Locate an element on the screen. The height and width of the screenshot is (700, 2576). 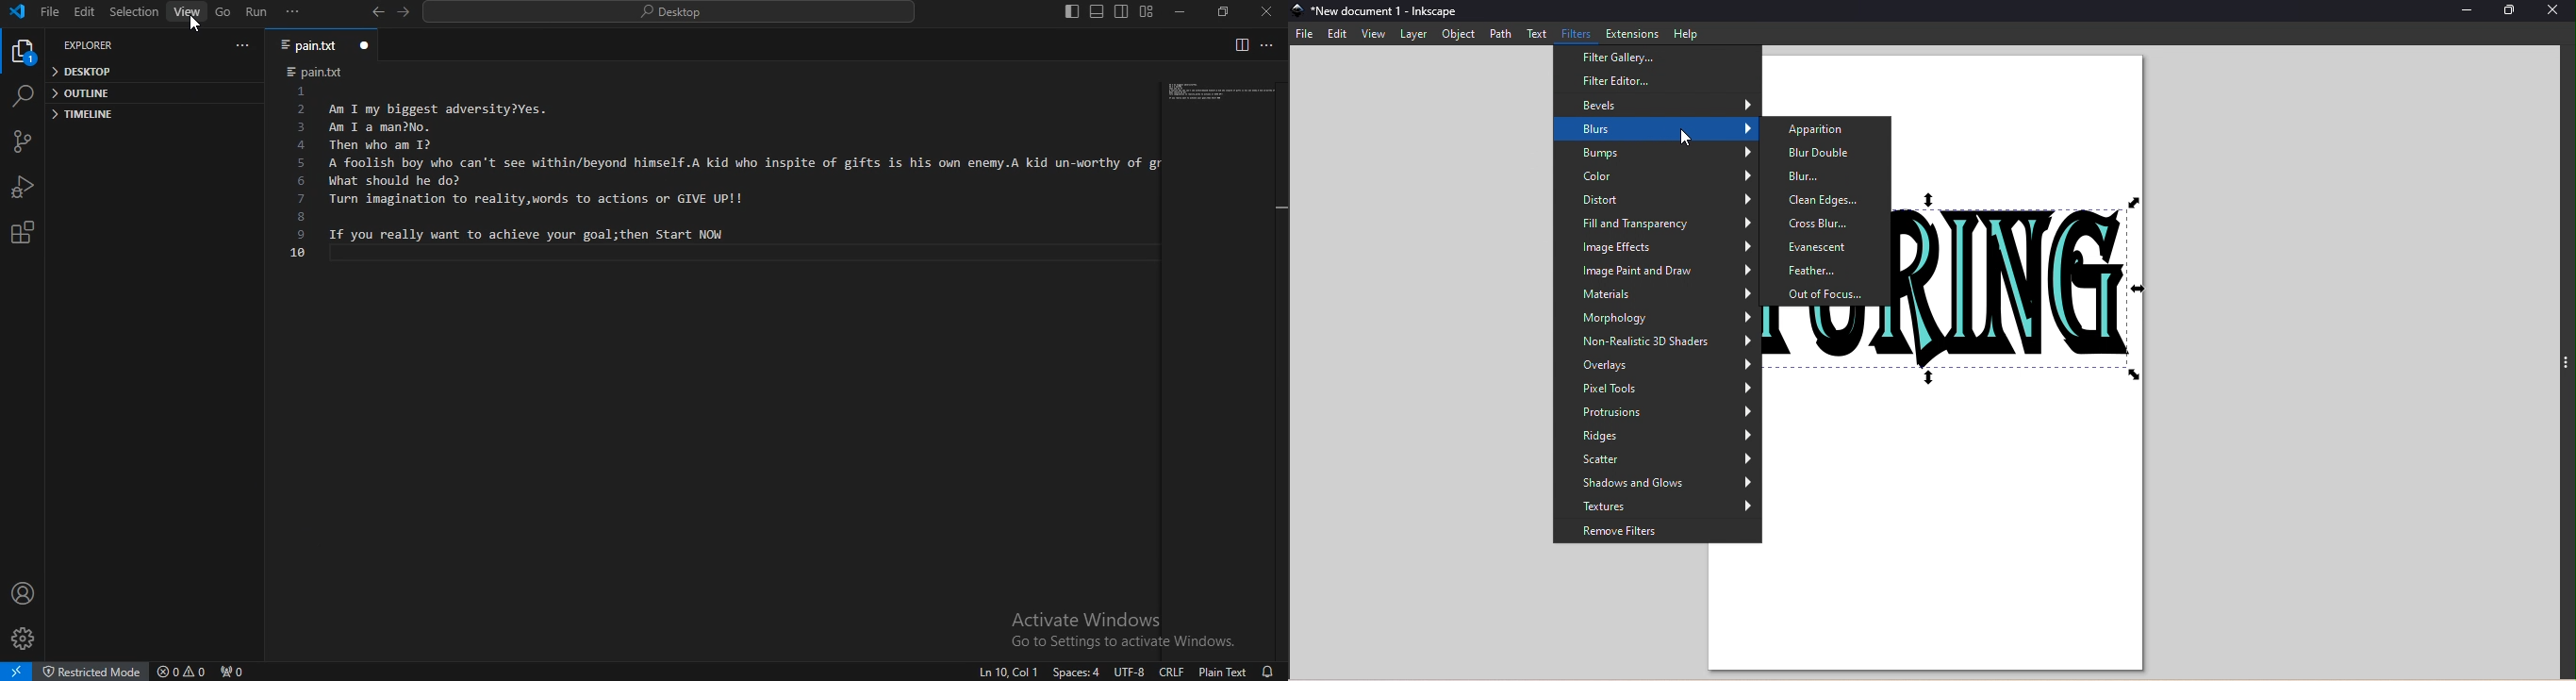
Object is located at coordinates (1454, 35).